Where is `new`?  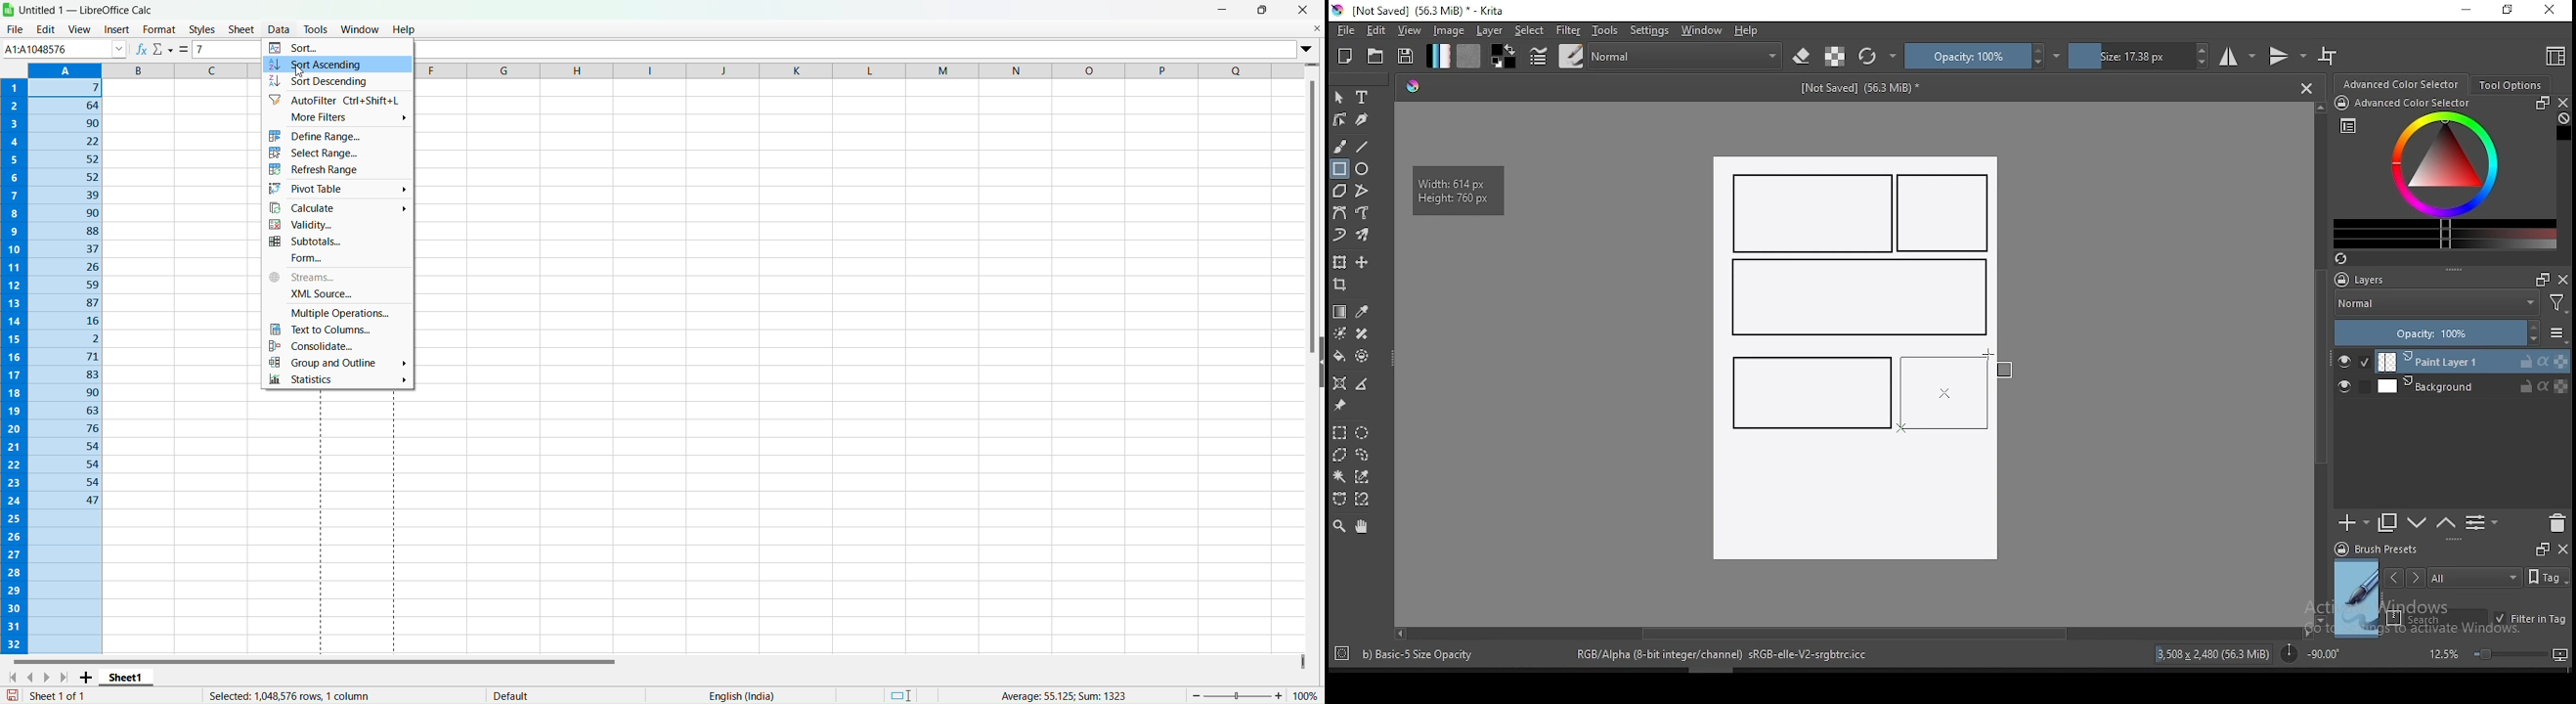 new is located at coordinates (1345, 56).